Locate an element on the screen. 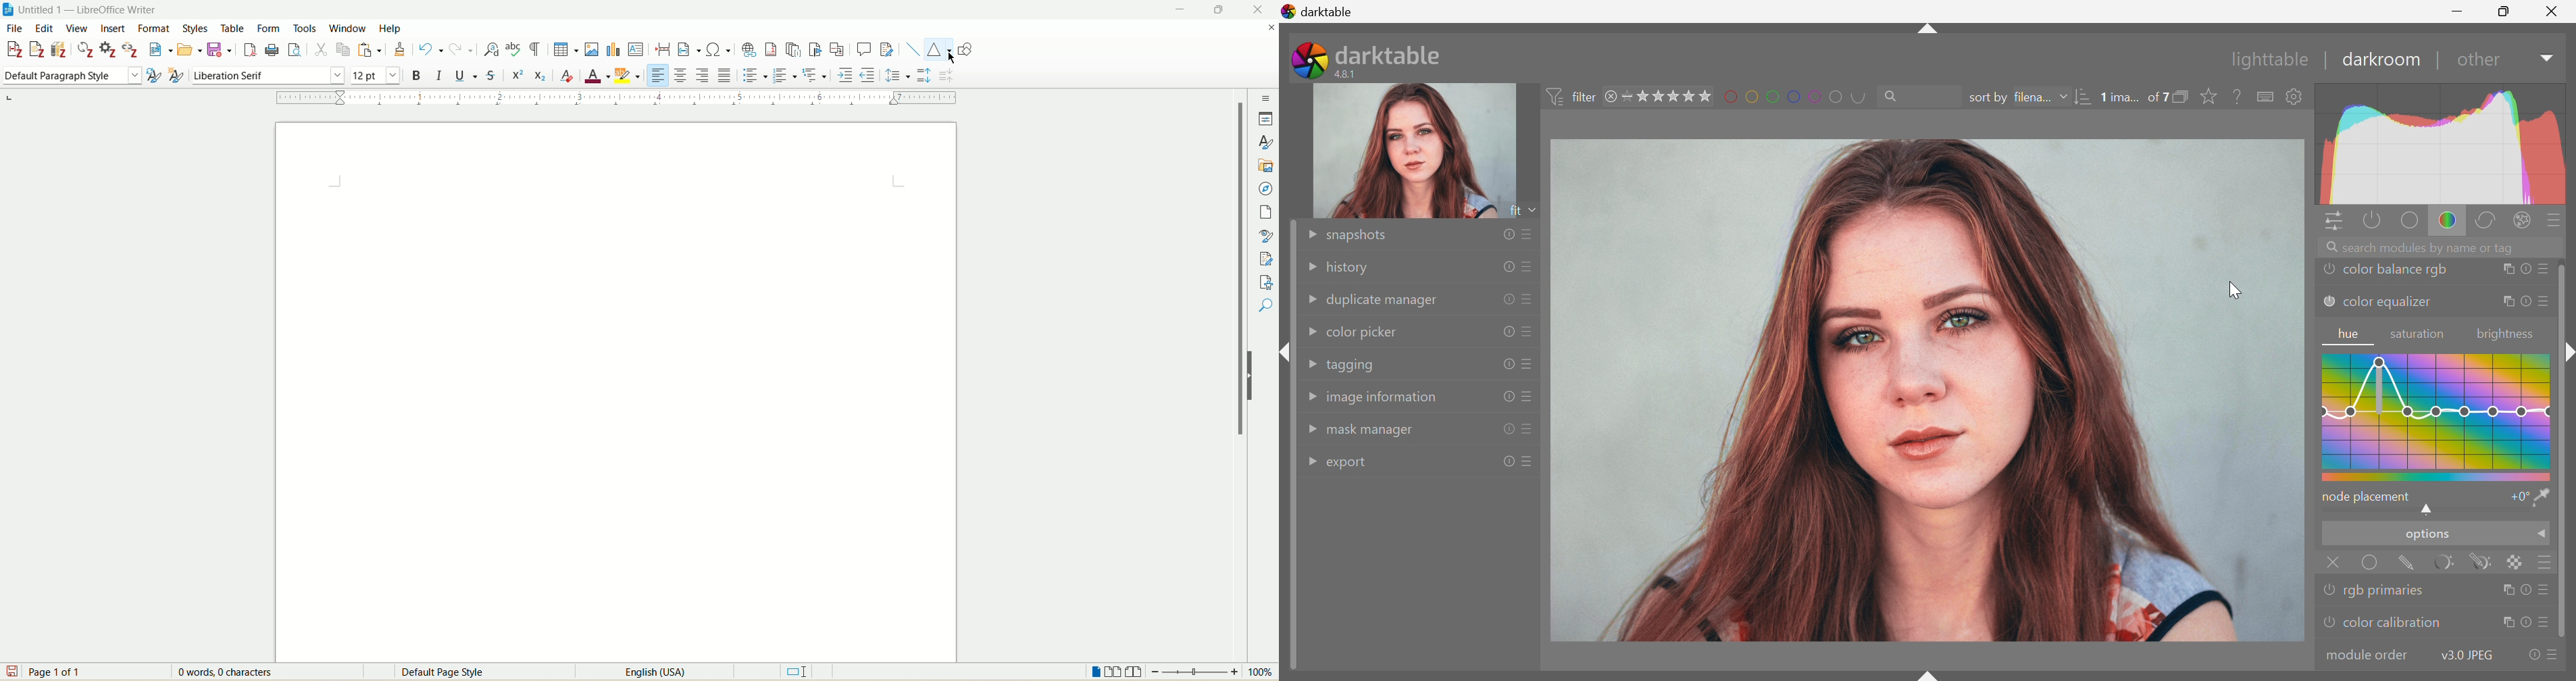 The height and width of the screenshot is (700, 2576). save is located at coordinates (11, 671).